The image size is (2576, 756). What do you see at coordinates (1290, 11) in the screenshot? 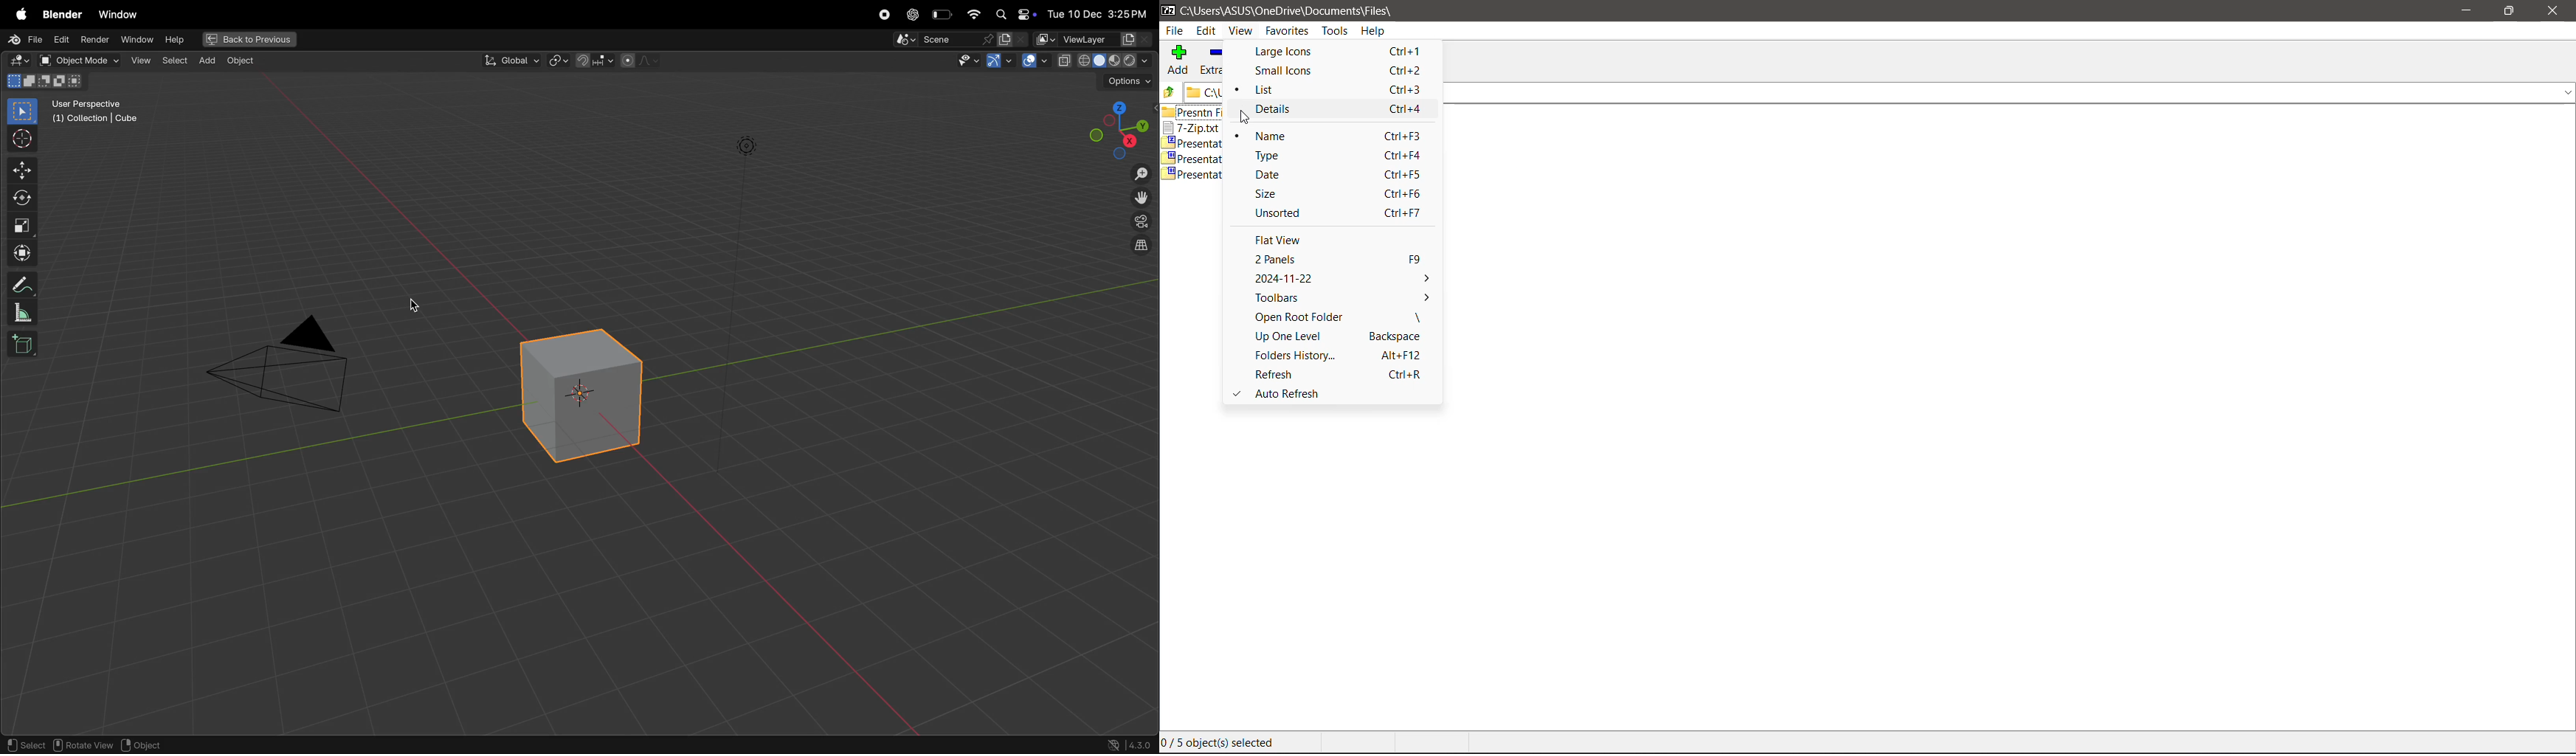
I see `C:\Users\ASUS\OneDrive\Documents\Files\` at bounding box center [1290, 11].